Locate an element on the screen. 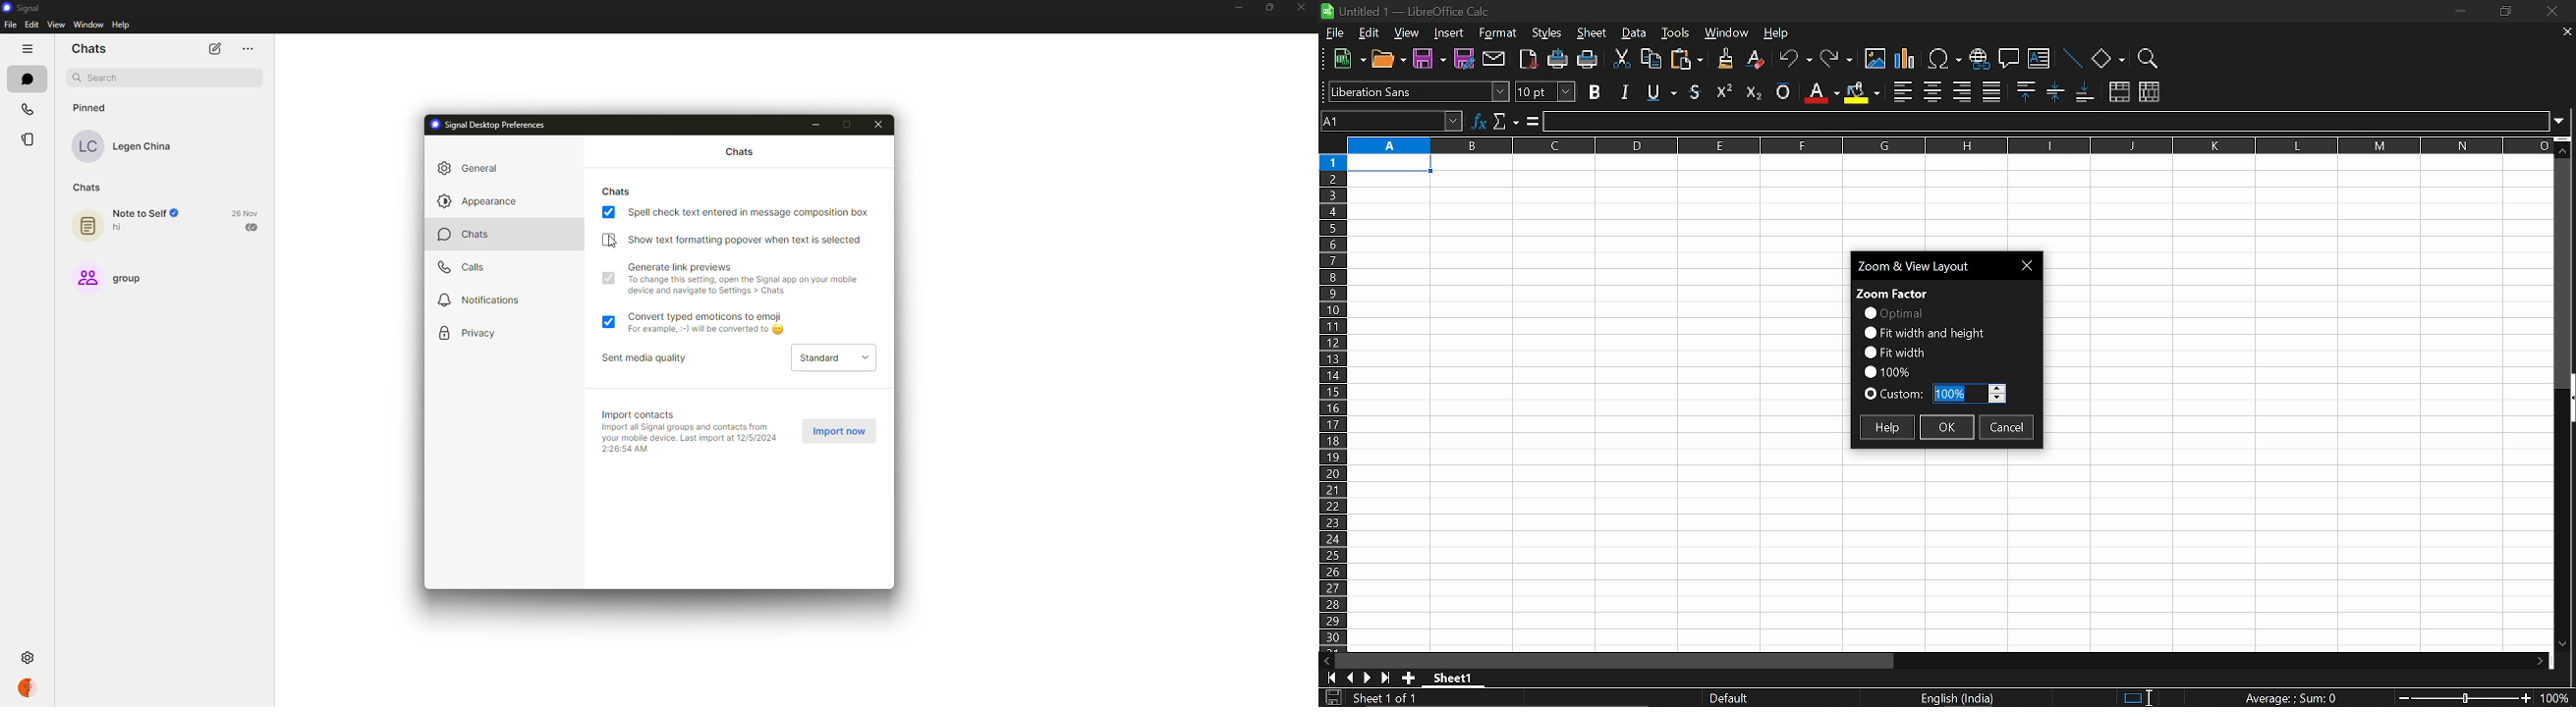 This screenshot has width=2576, height=728. align top is located at coordinates (2024, 91).